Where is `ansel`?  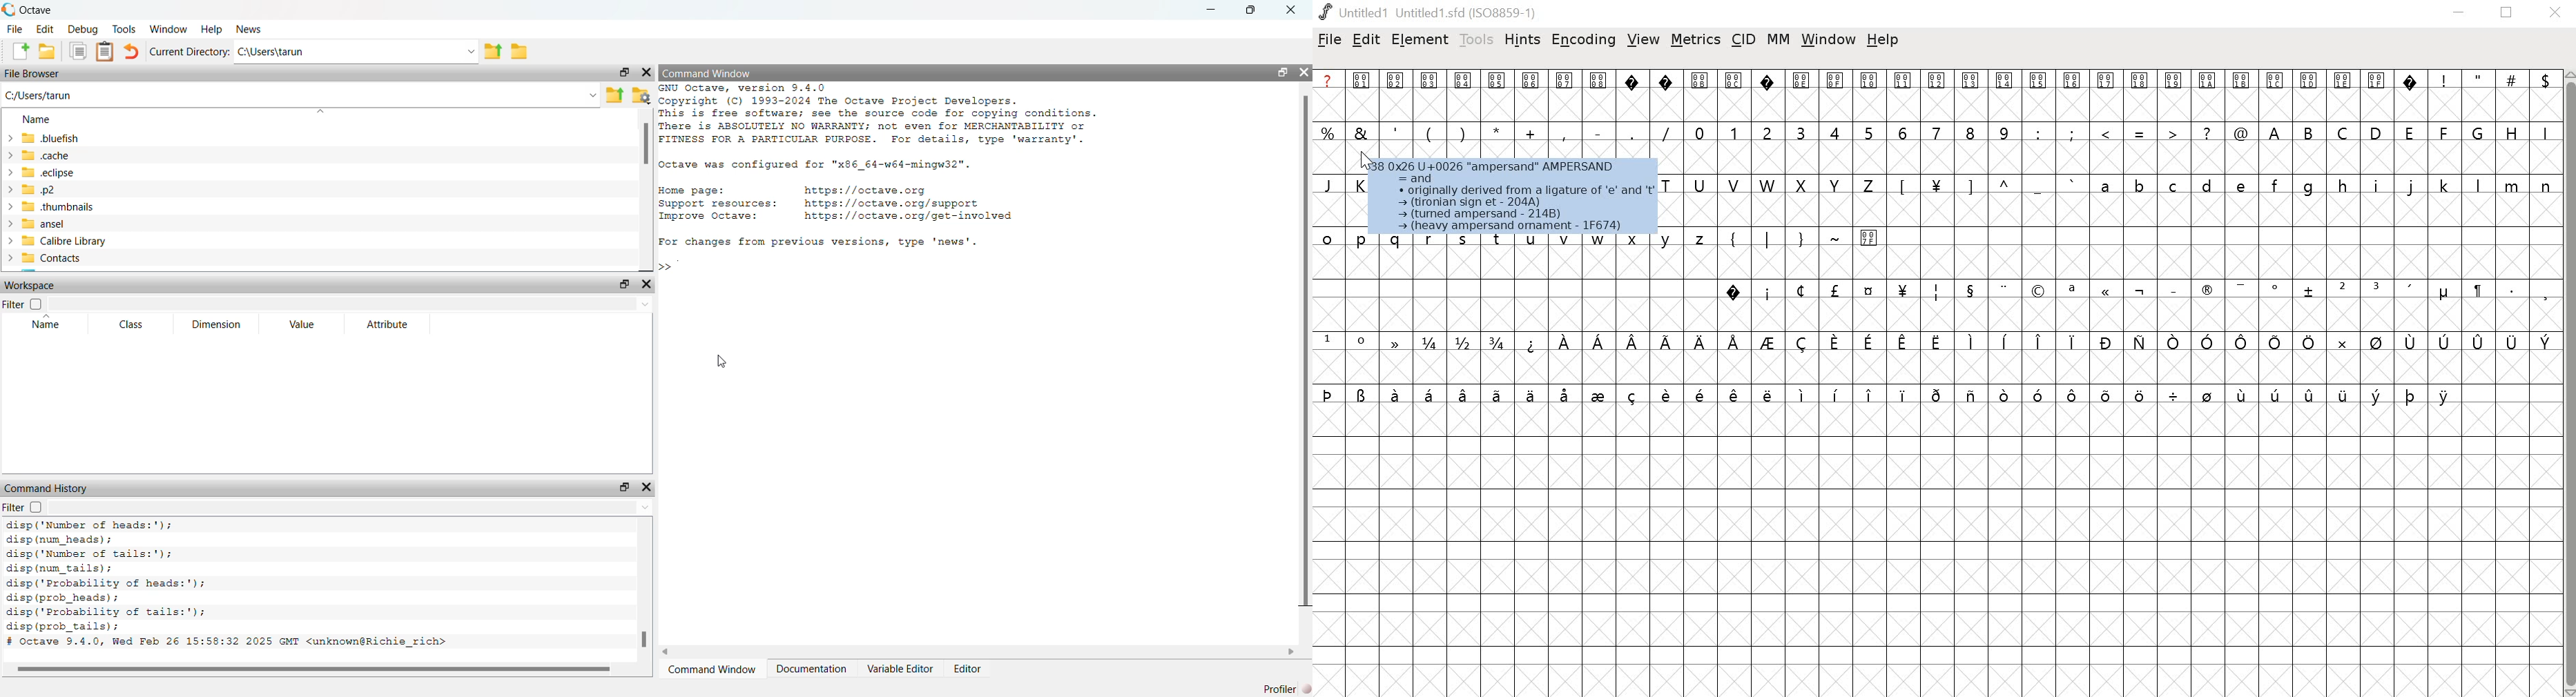 ansel is located at coordinates (45, 224).